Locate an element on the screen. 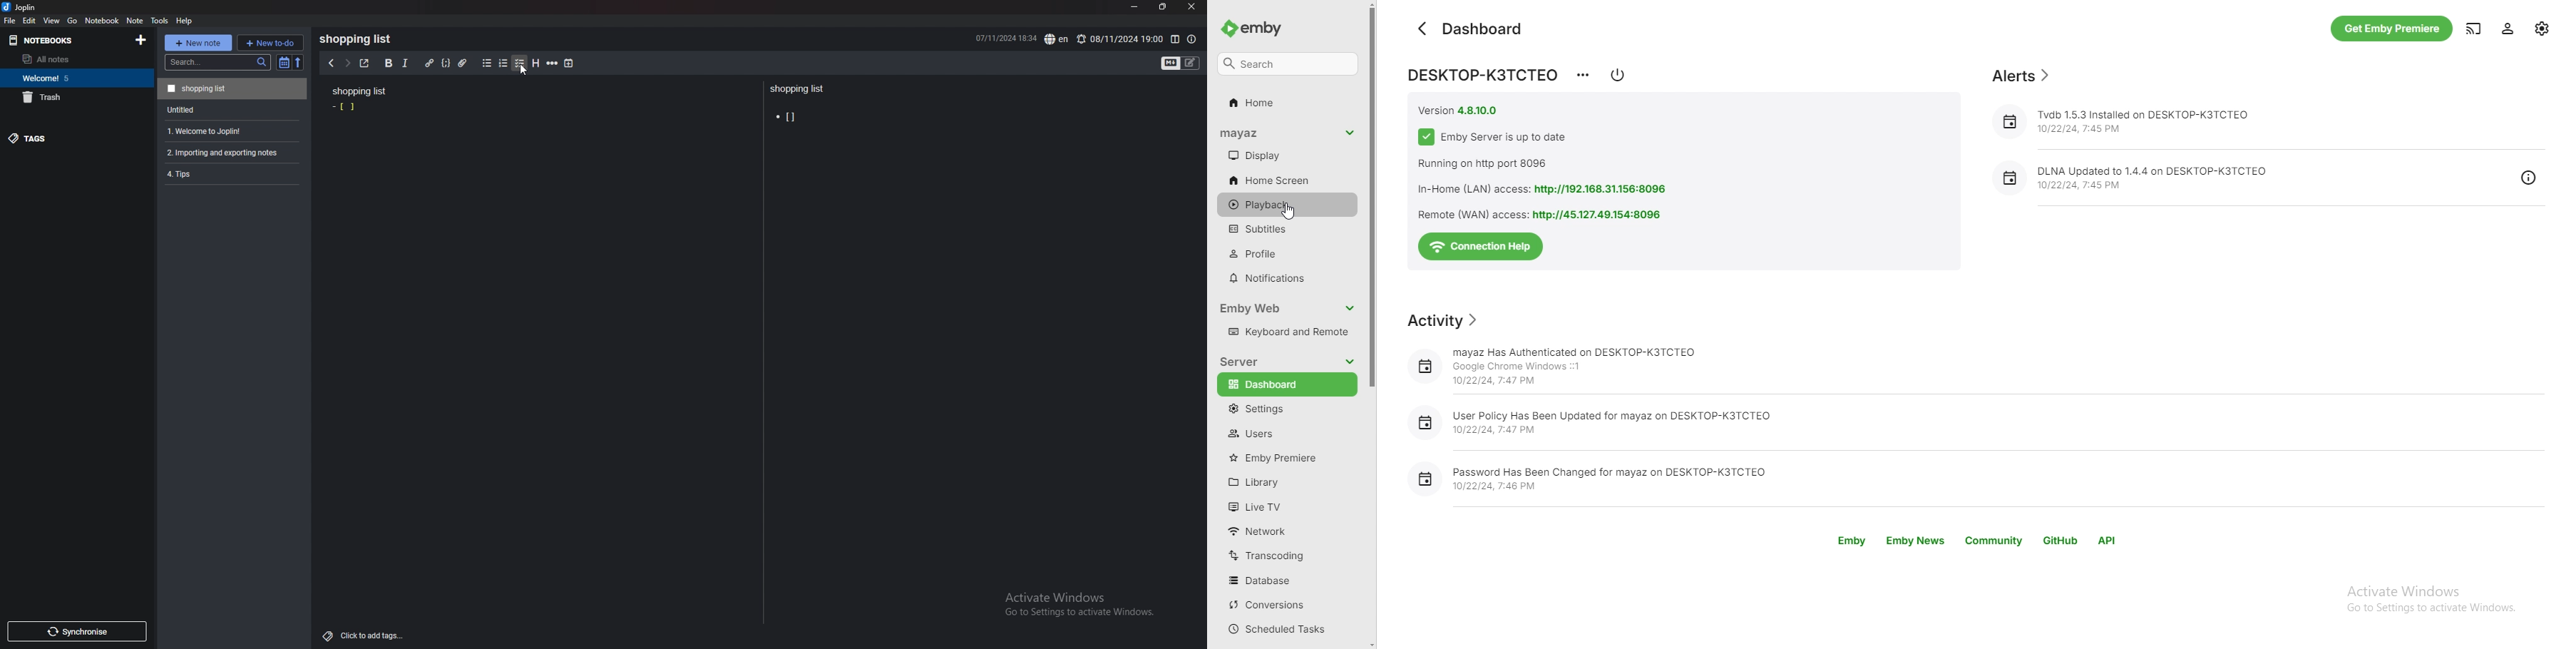 The height and width of the screenshot is (672, 2576). hyperlink is located at coordinates (430, 64).